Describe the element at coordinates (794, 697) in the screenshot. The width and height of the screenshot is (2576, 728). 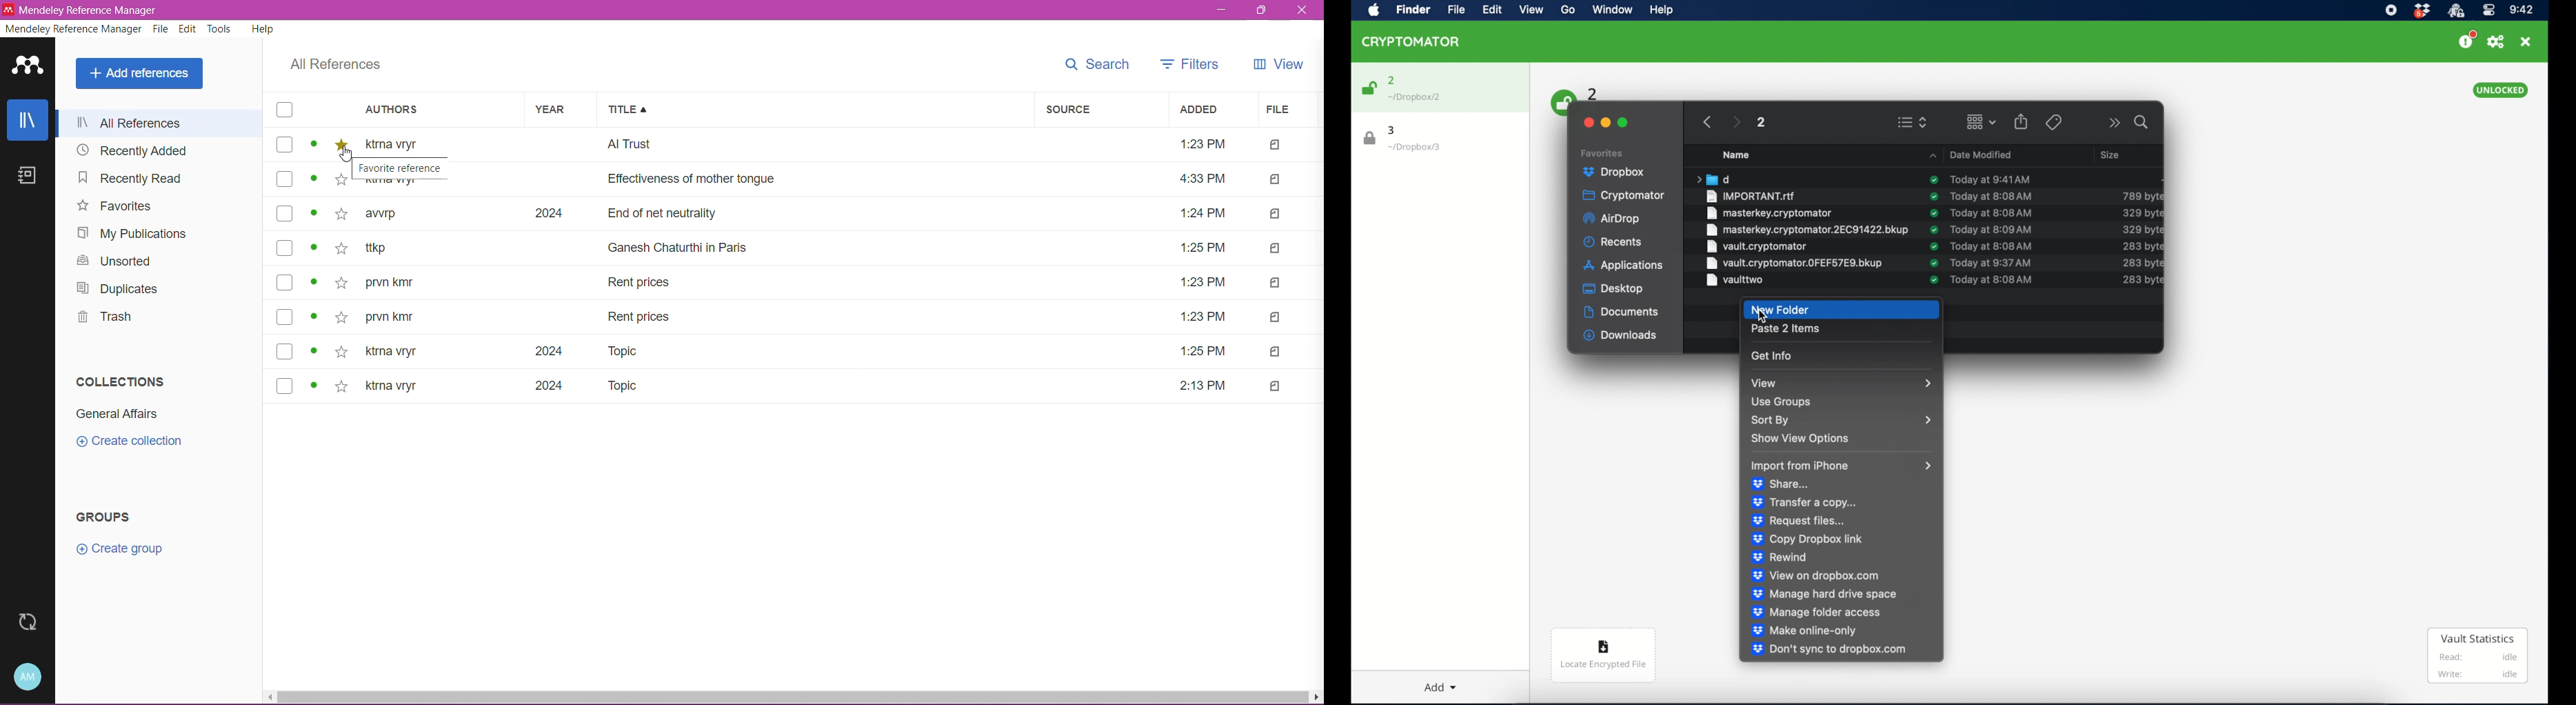
I see `Horizontal Scroll Bar` at that location.